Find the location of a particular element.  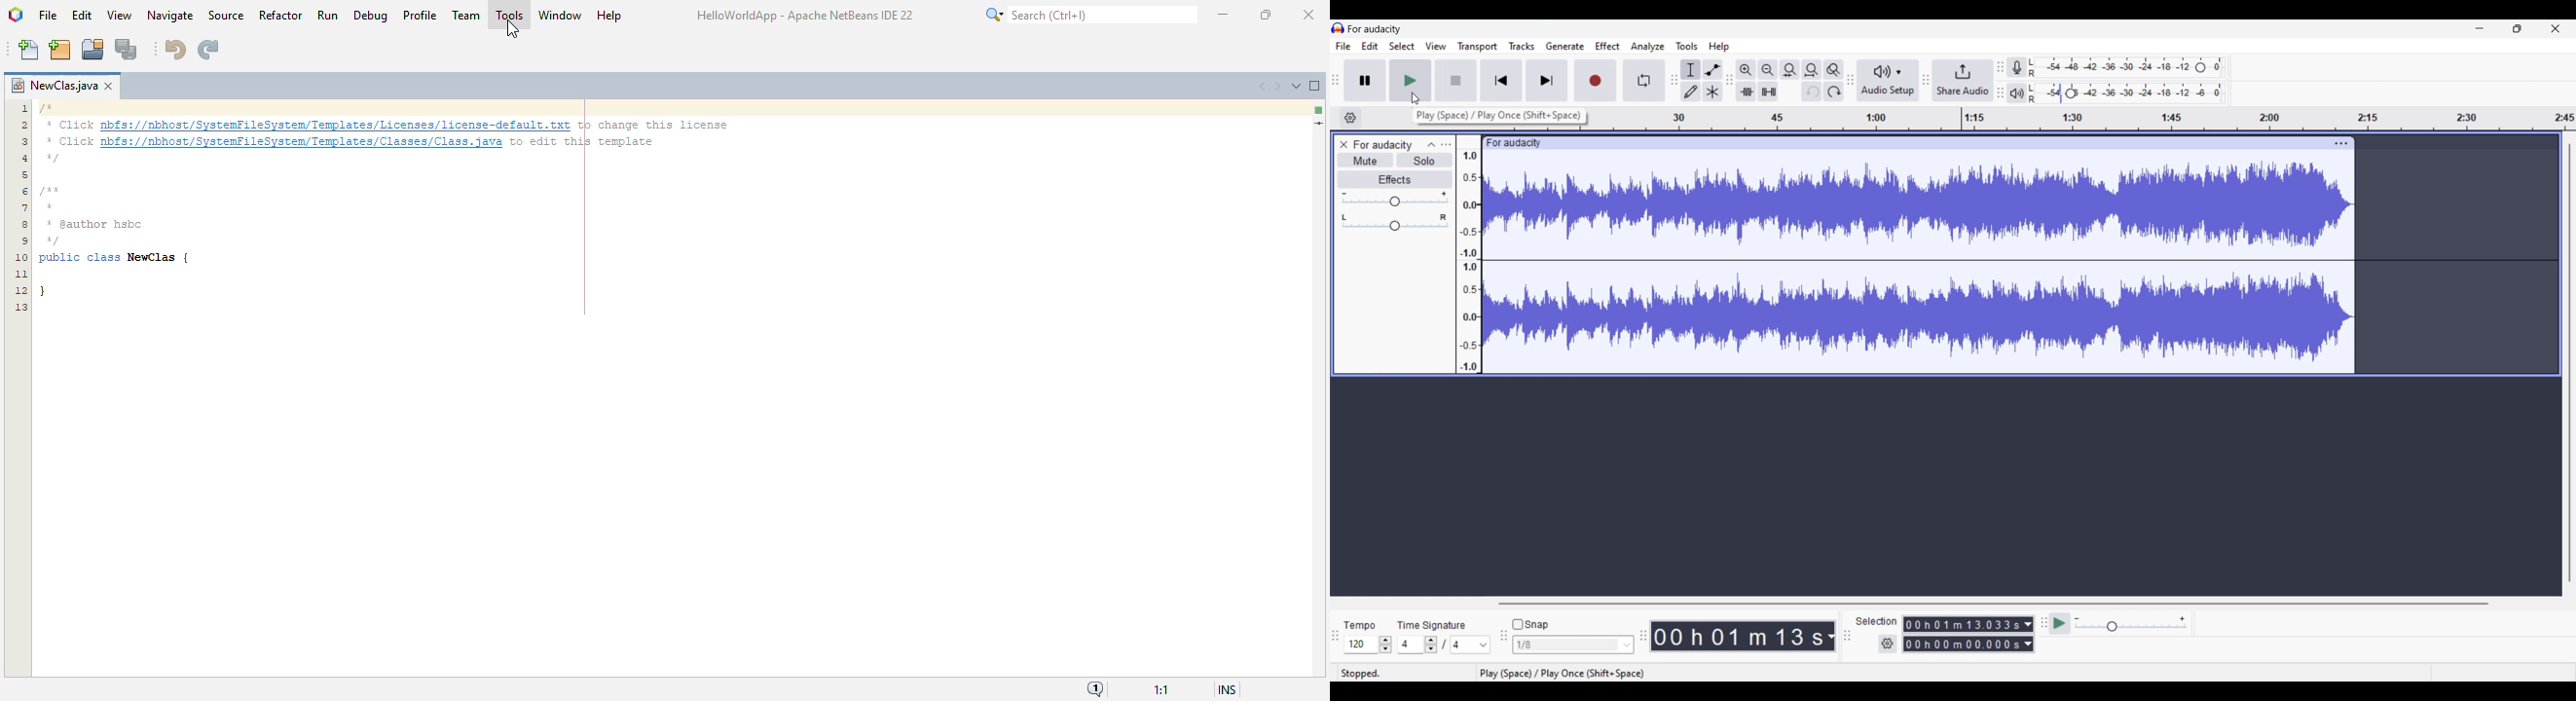

Effects is located at coordinates (1395, 179).